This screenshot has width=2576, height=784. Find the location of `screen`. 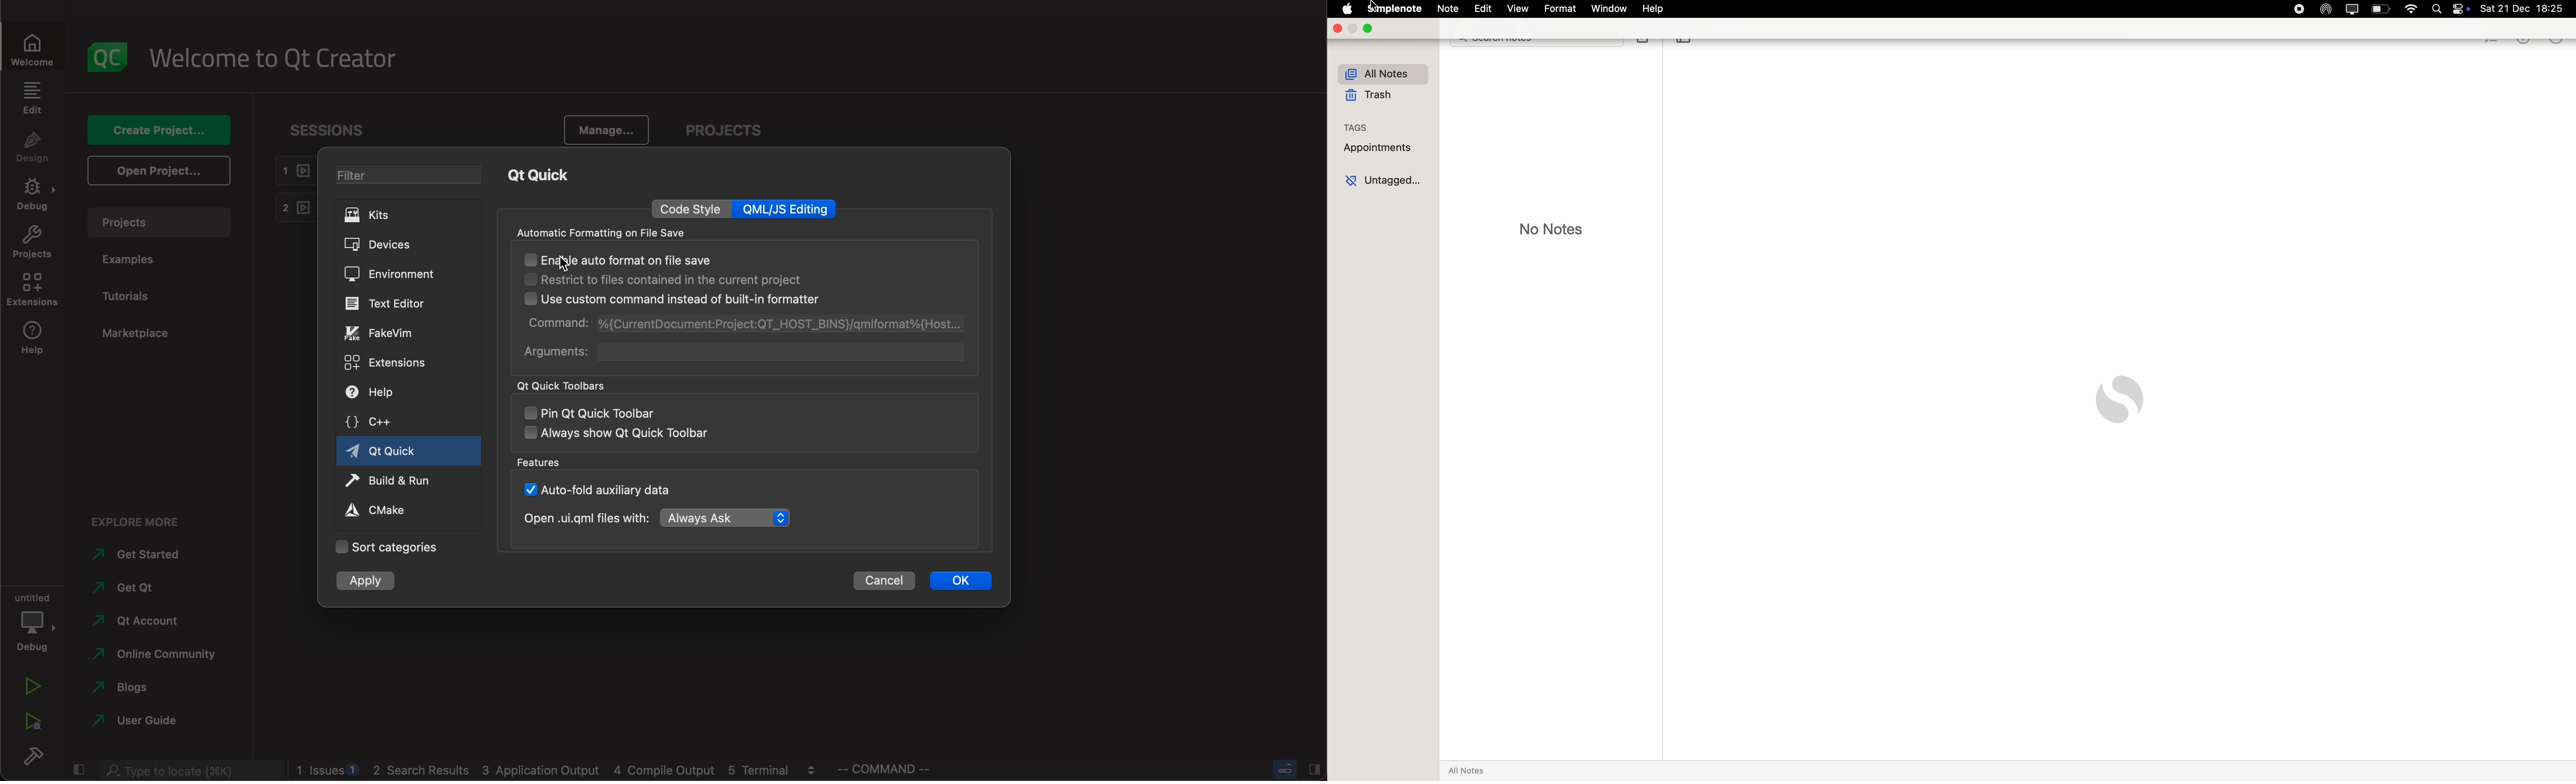

screen is located at coordinates (2352, 9).